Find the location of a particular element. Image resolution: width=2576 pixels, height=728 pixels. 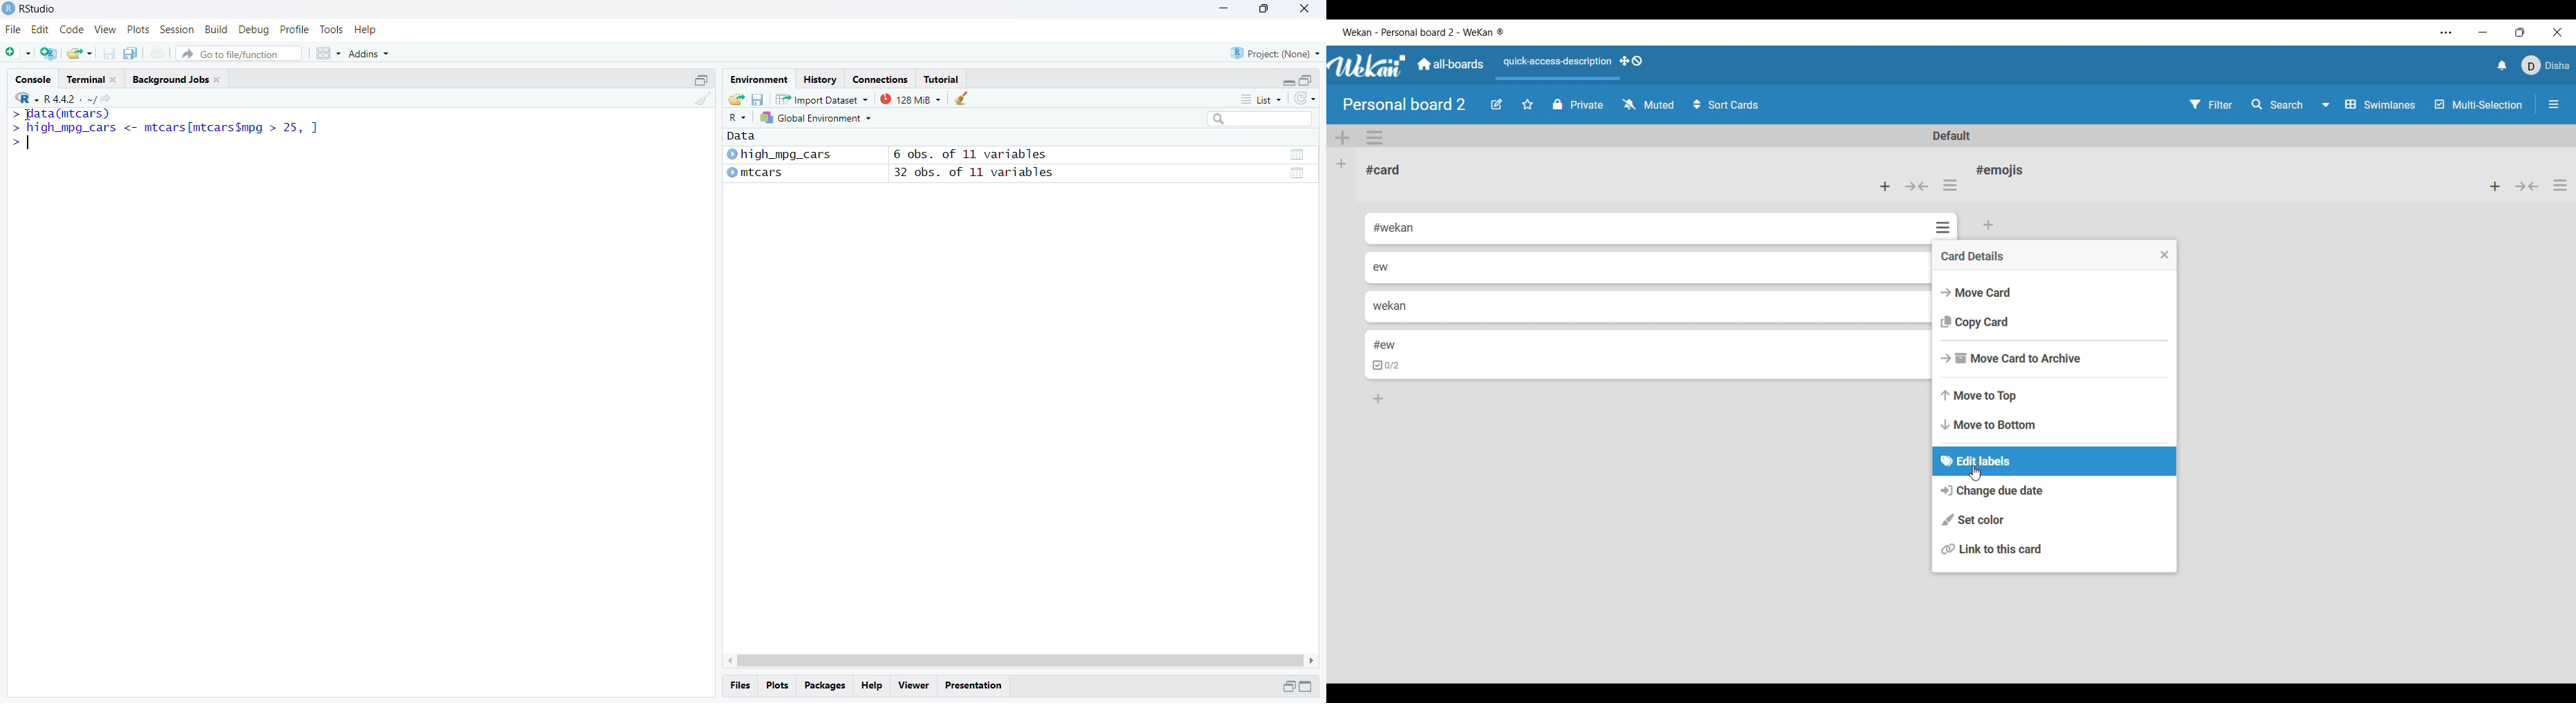

View is located at coordinates (106, 29).